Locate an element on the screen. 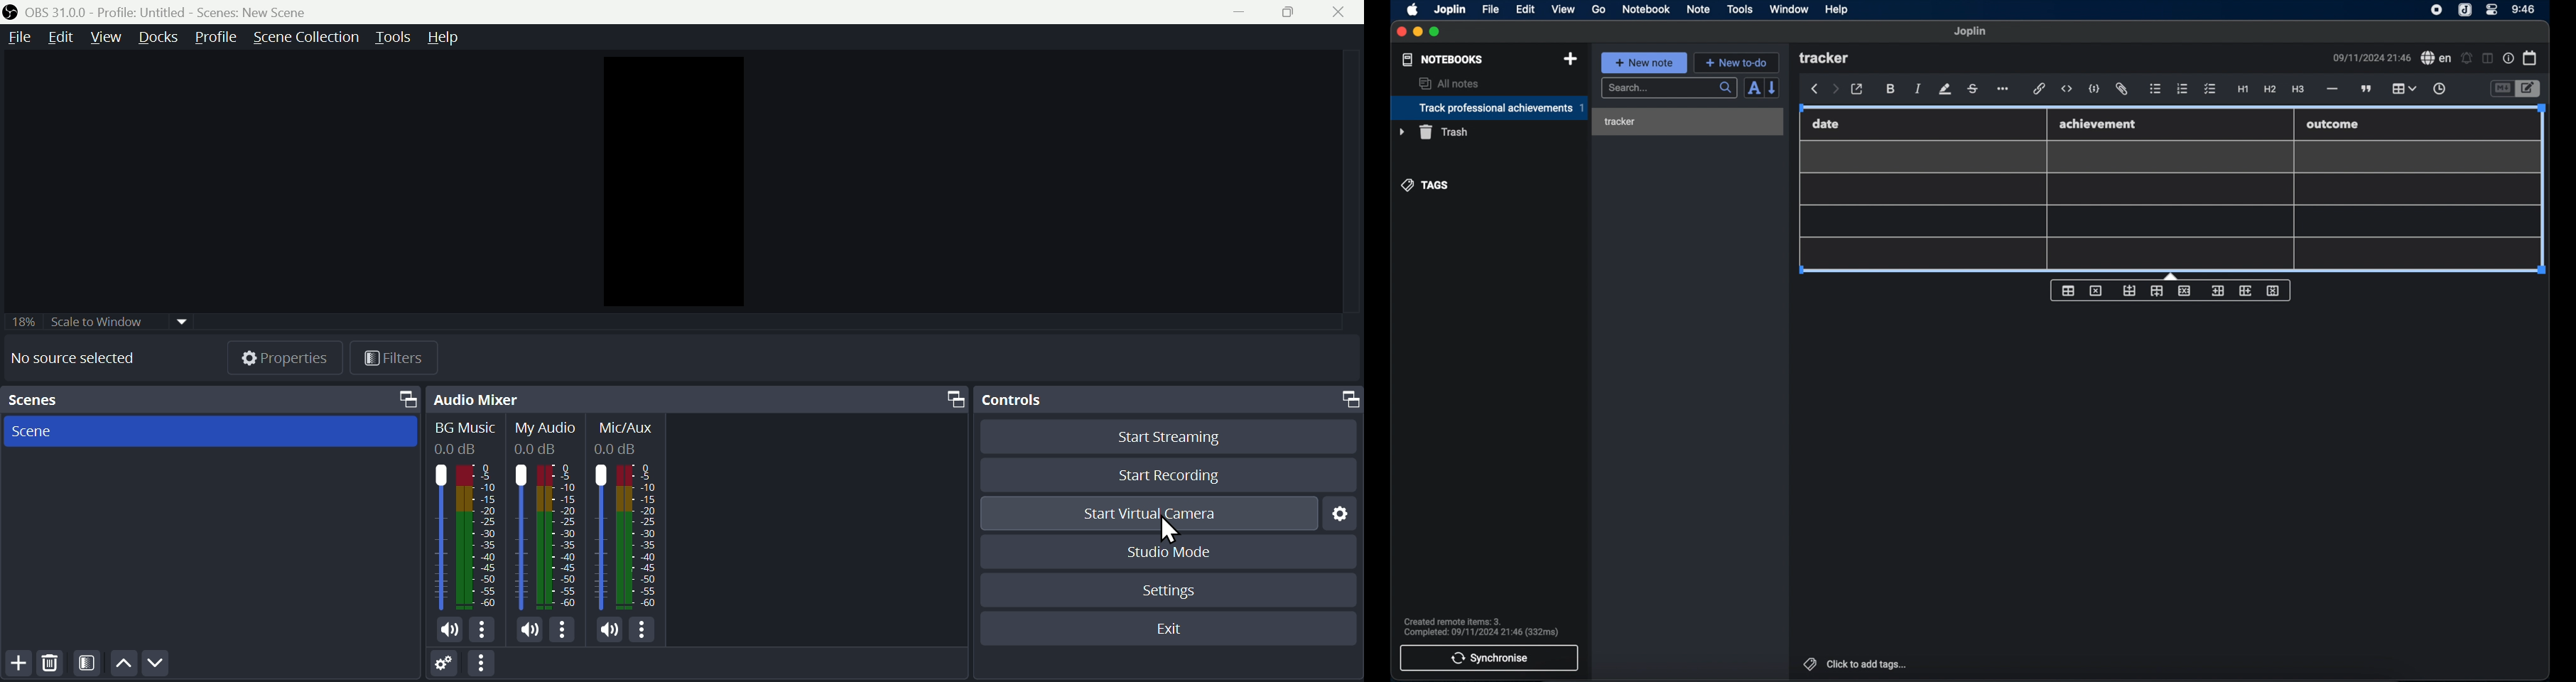 The width and height of the screenshot is (2576, 700). Properties is located at coordinates (286, 356).